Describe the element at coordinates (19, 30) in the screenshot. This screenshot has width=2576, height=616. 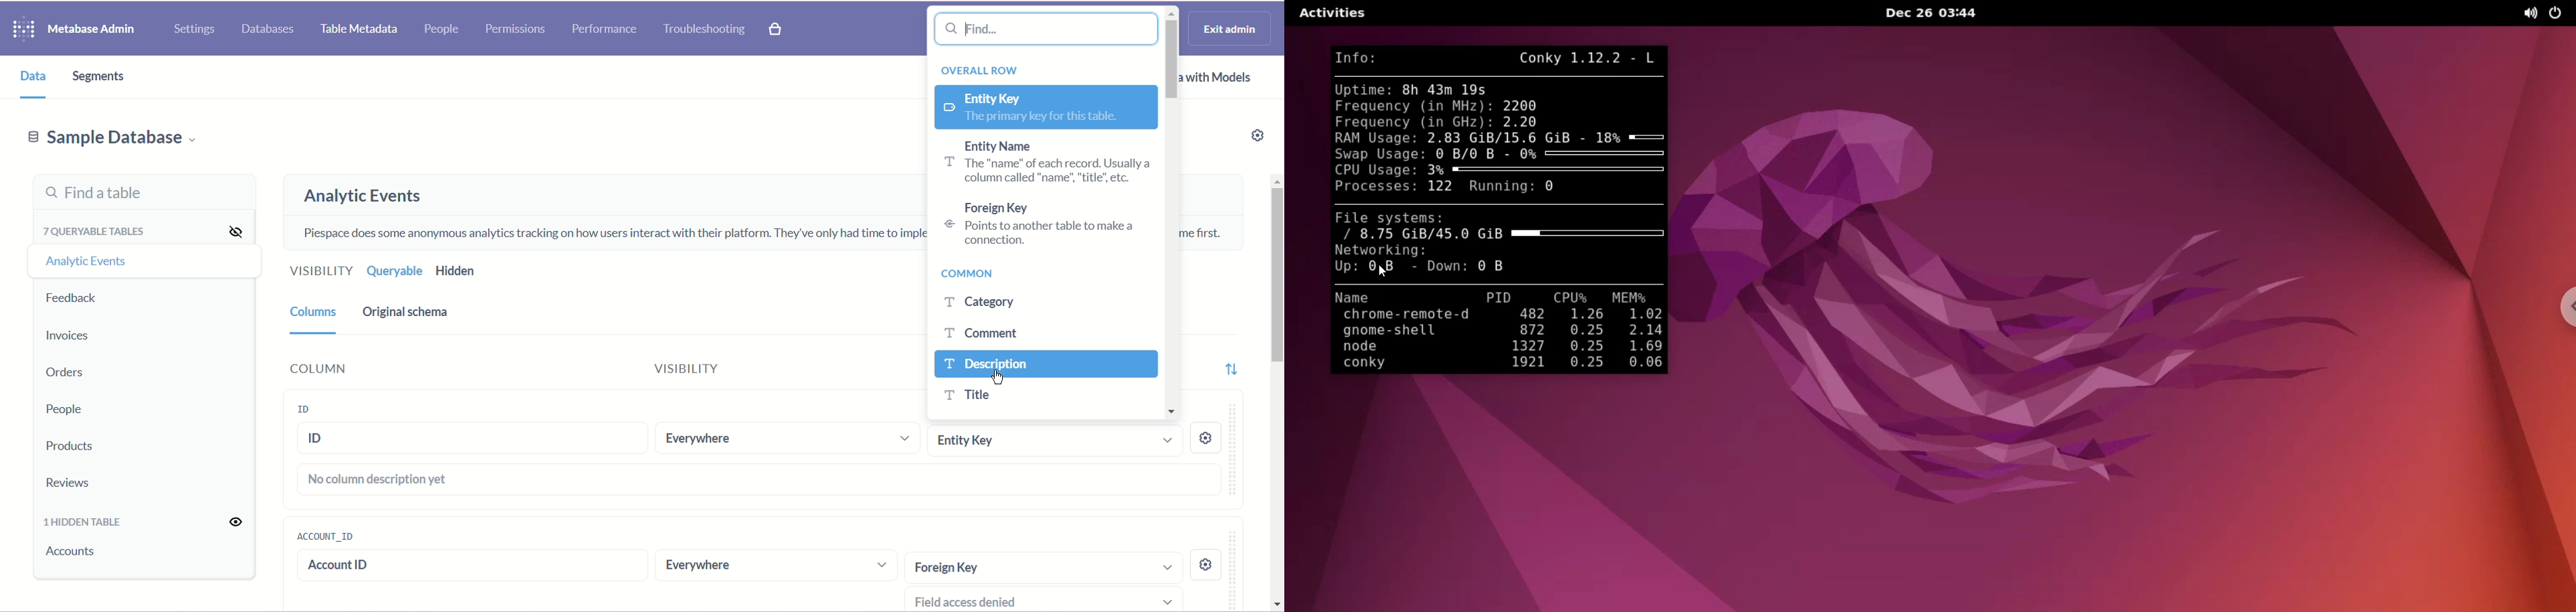
I see `logo` at that location.